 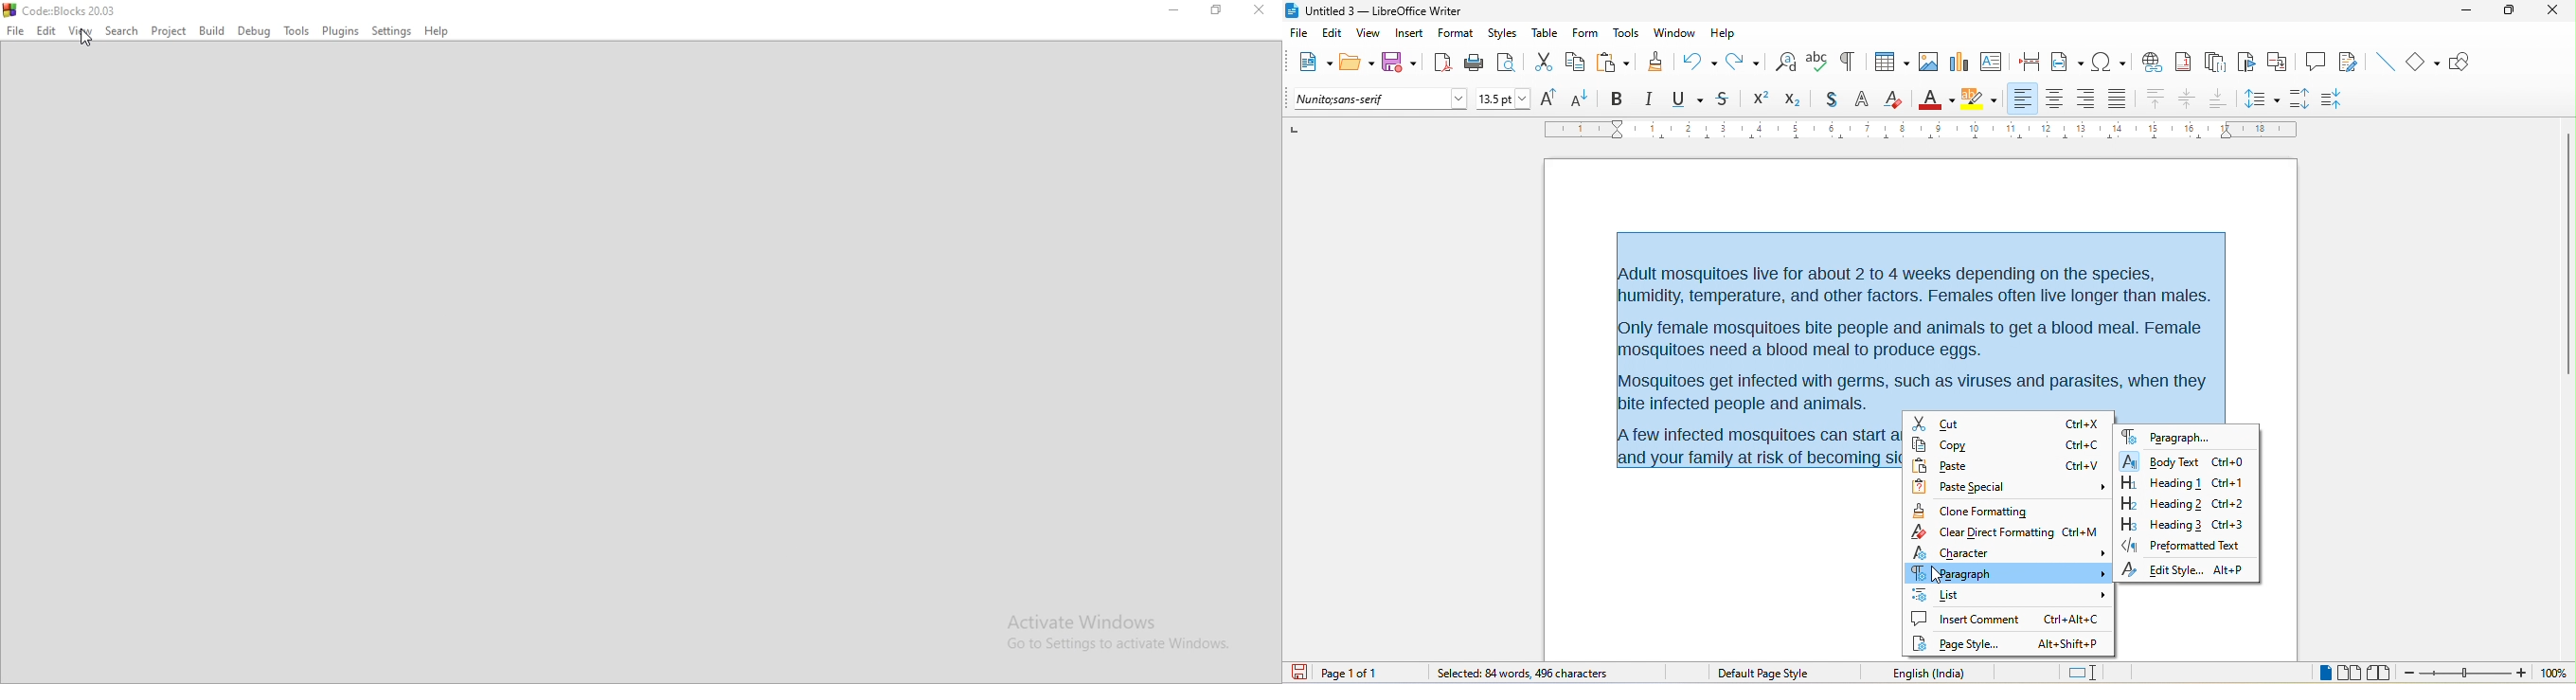 I want to click on Maximize, so click(x=1218, y=10).